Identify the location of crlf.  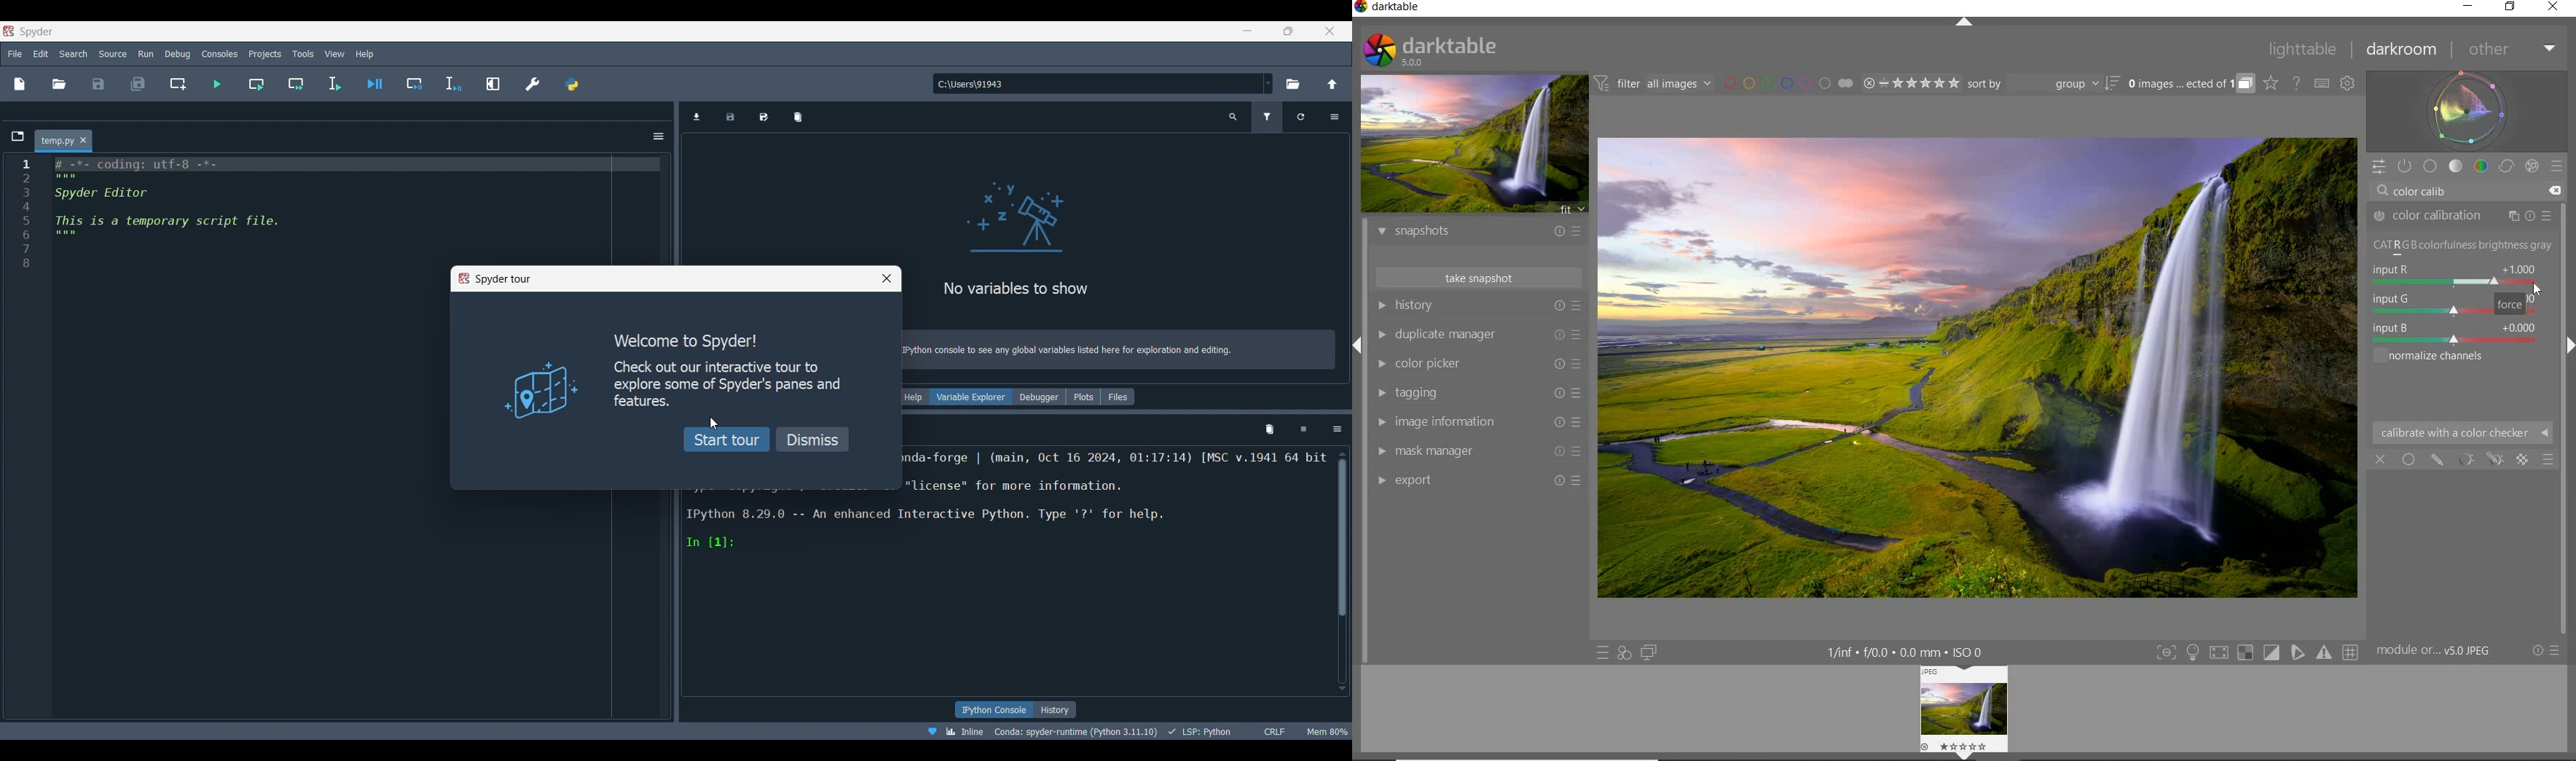
(1256, 731).